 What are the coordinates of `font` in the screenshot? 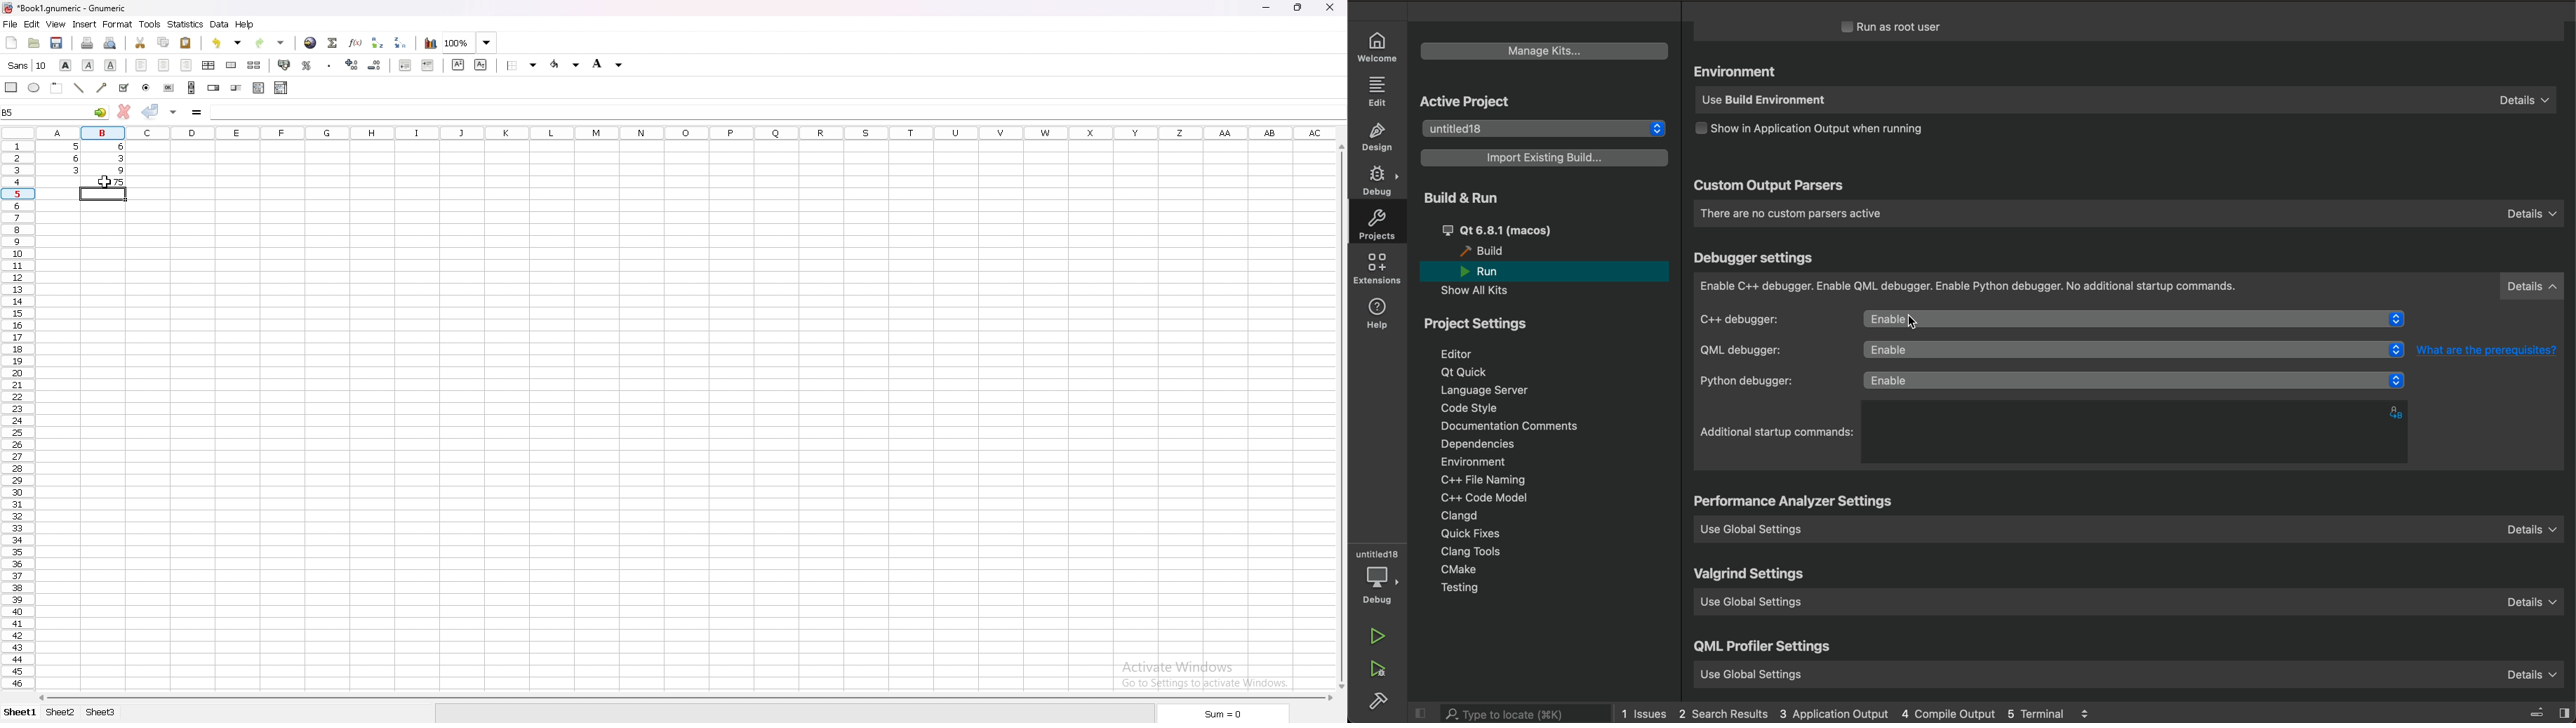 It's located at (27, 65).